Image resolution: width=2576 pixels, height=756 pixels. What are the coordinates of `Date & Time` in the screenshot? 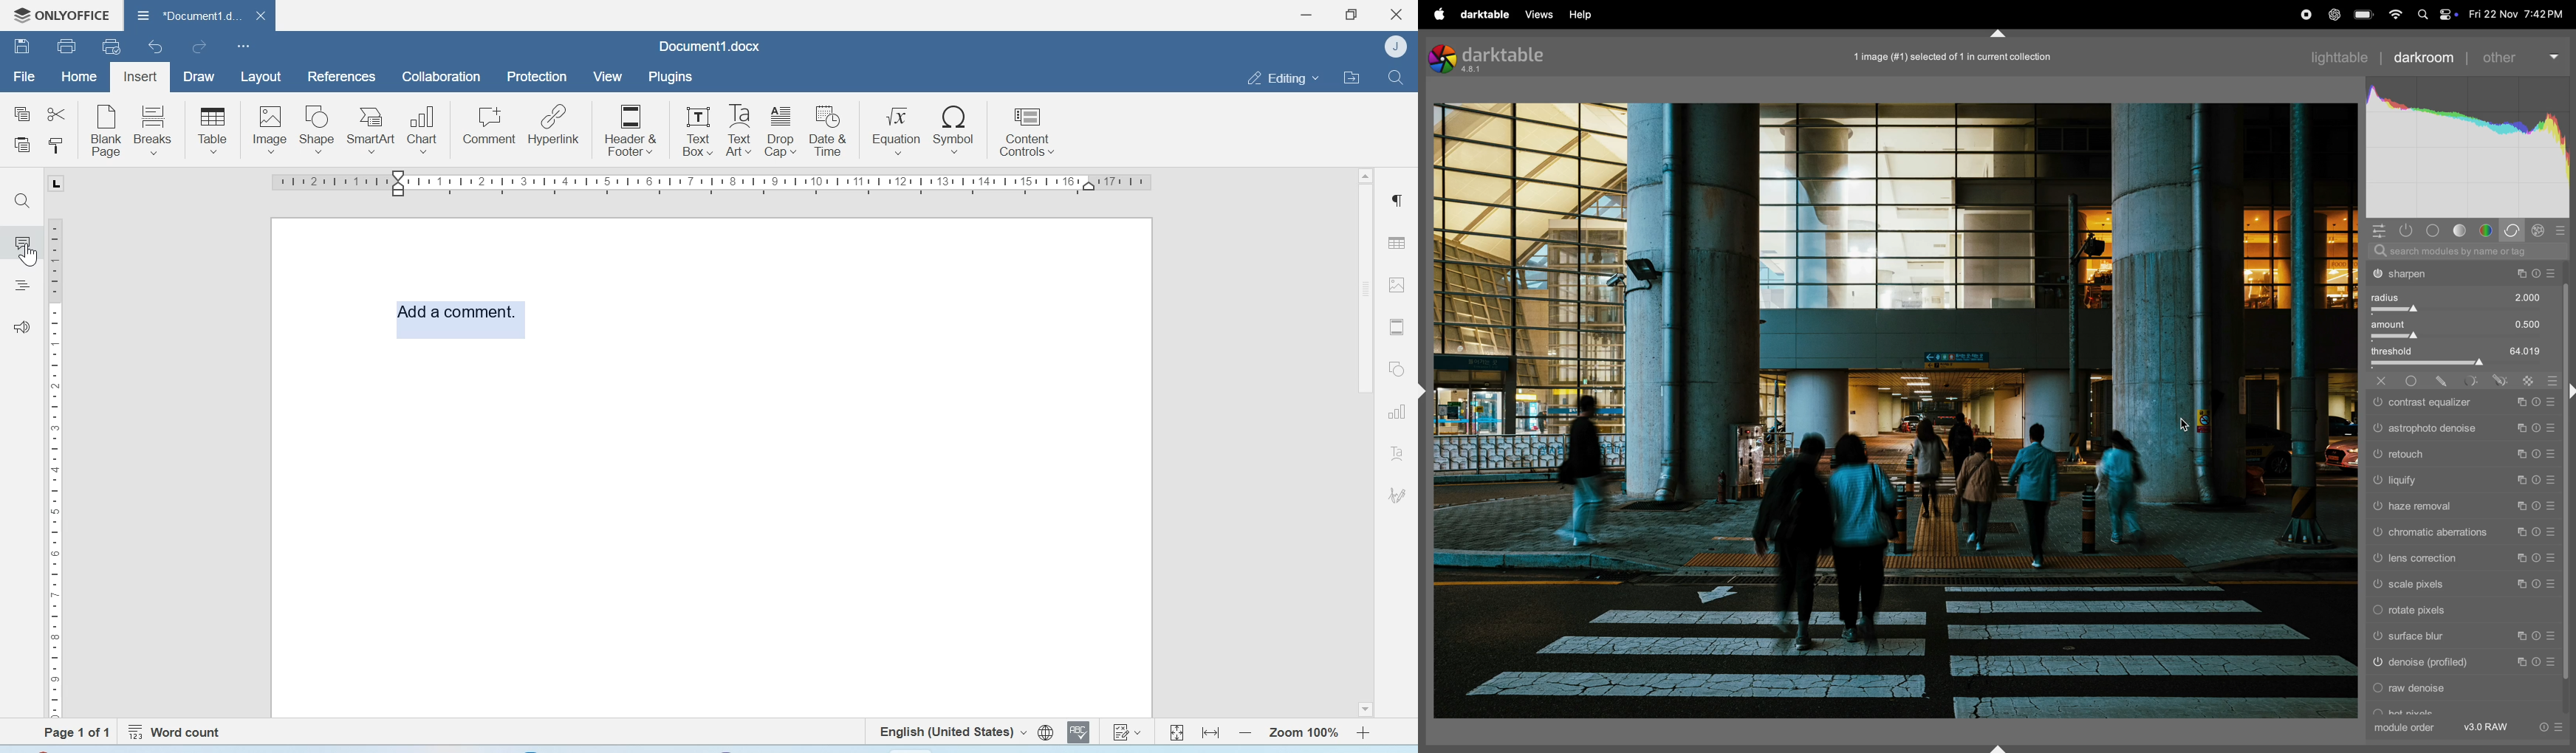 It's located at (829, 131).